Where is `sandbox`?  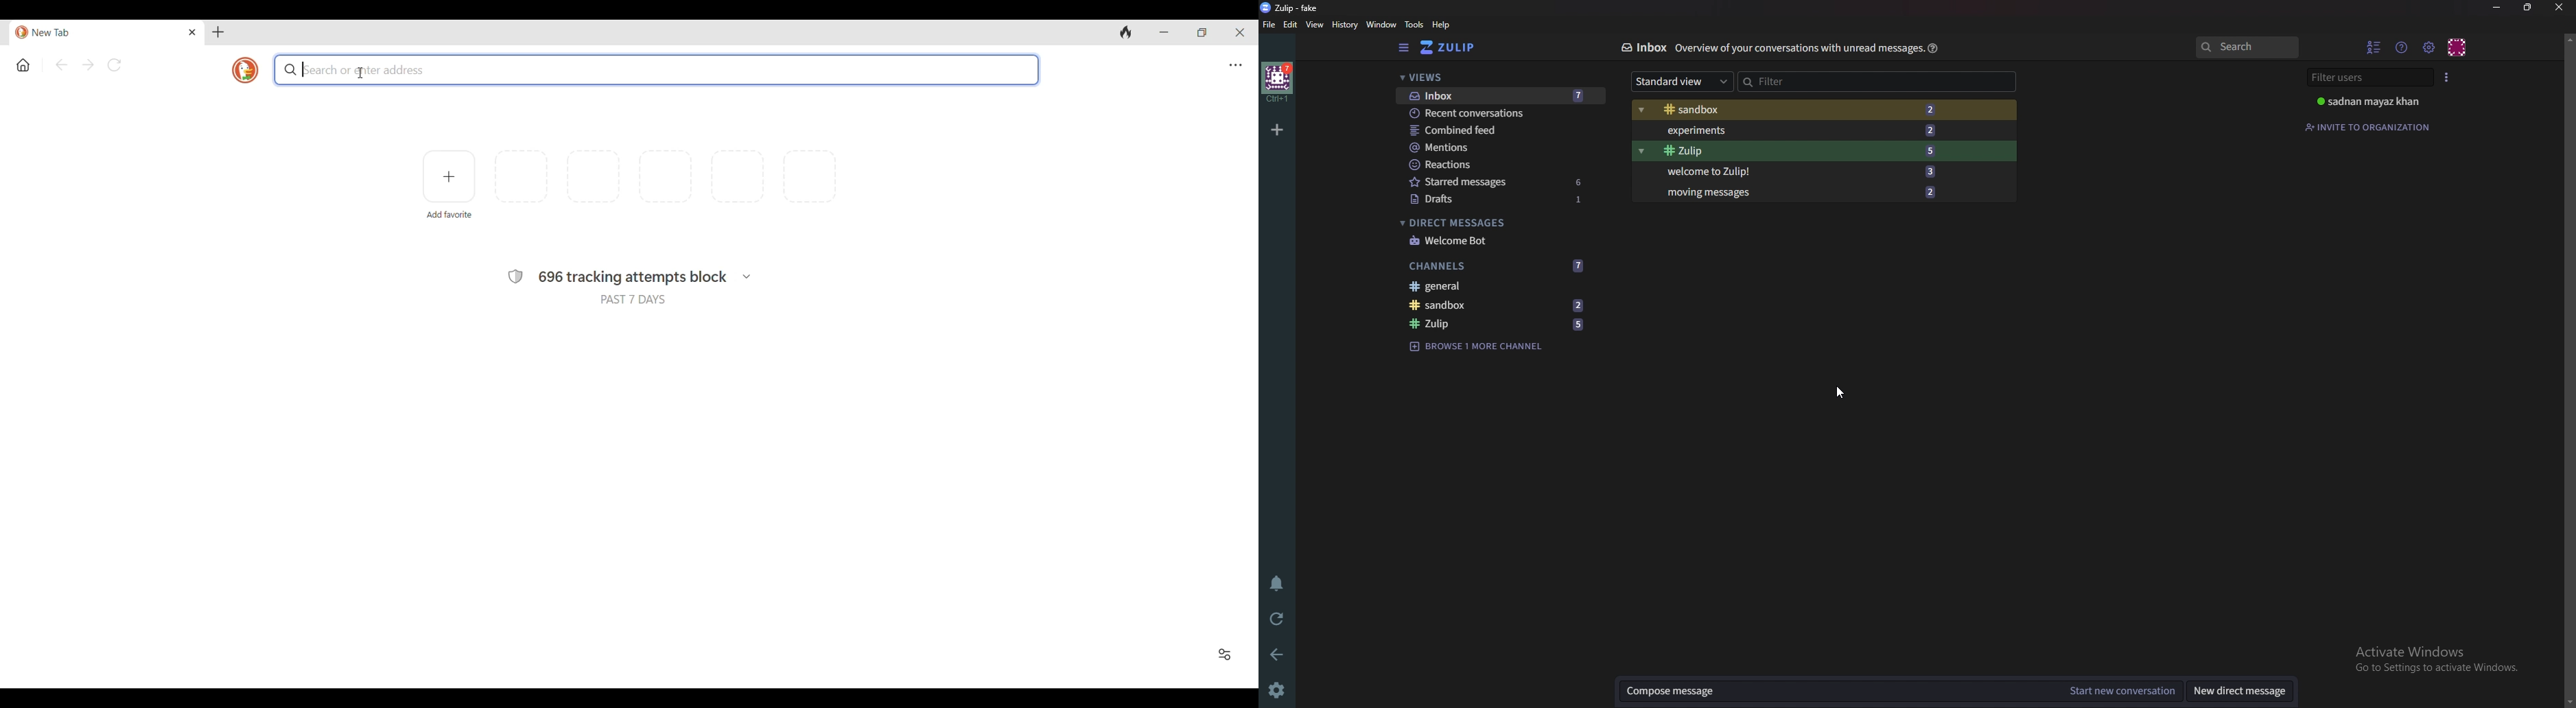
sandbox is located at coordinates (1501, 305).